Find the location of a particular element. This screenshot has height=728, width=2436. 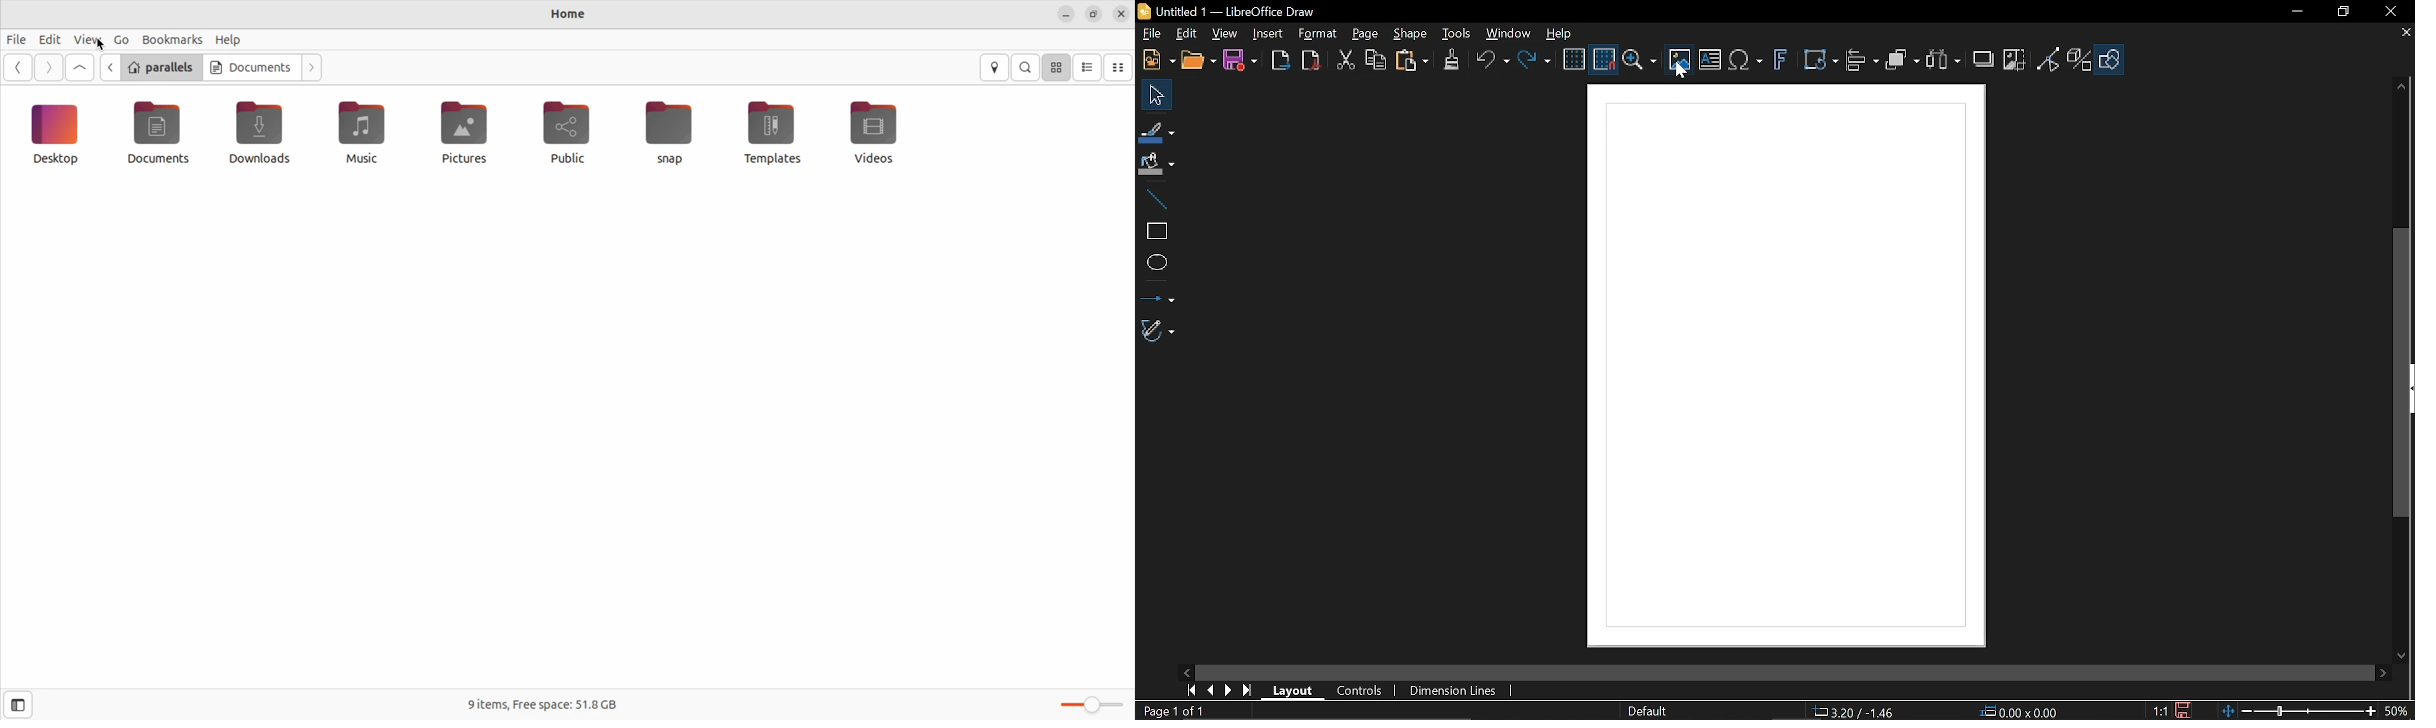

Window is located at coordinates (1509, 36).